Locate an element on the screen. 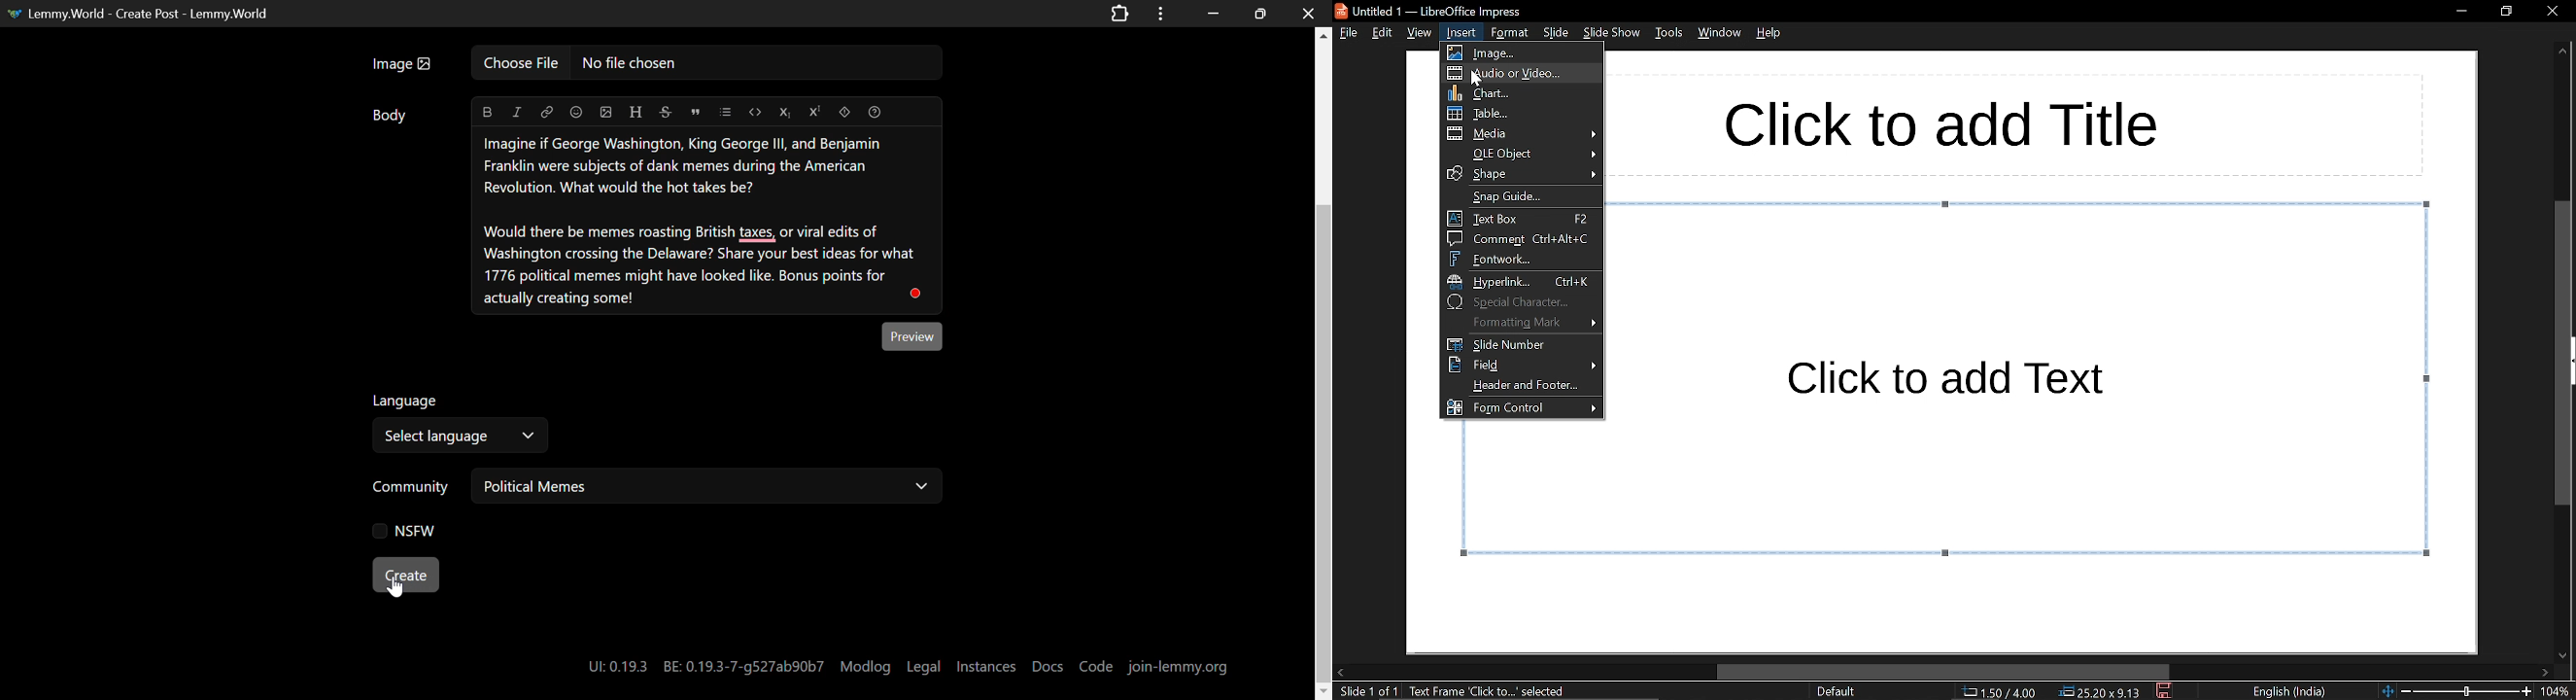 The height and width of the screenshot is (700, 2576). Vertical Scroll Bar is located at coordinates (1323, 366).